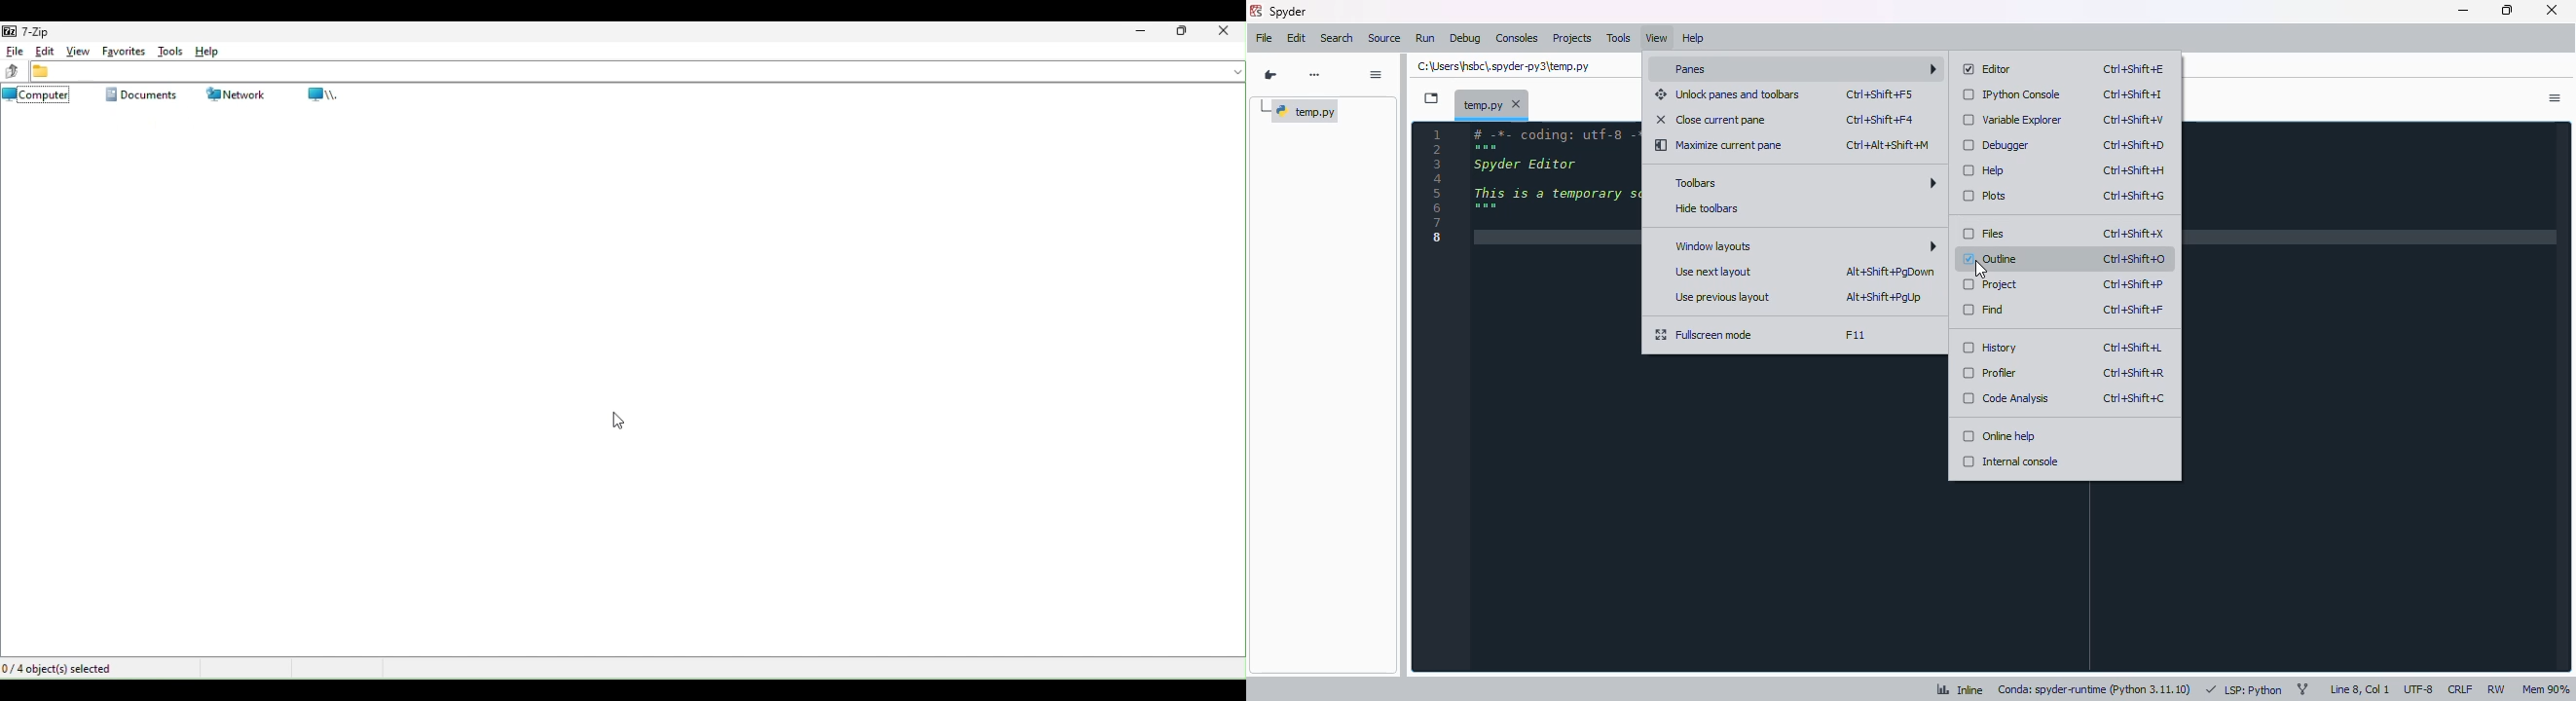  Describe the element at coordinates (122, 52) in the screenshot. I see `favourite` at that location.